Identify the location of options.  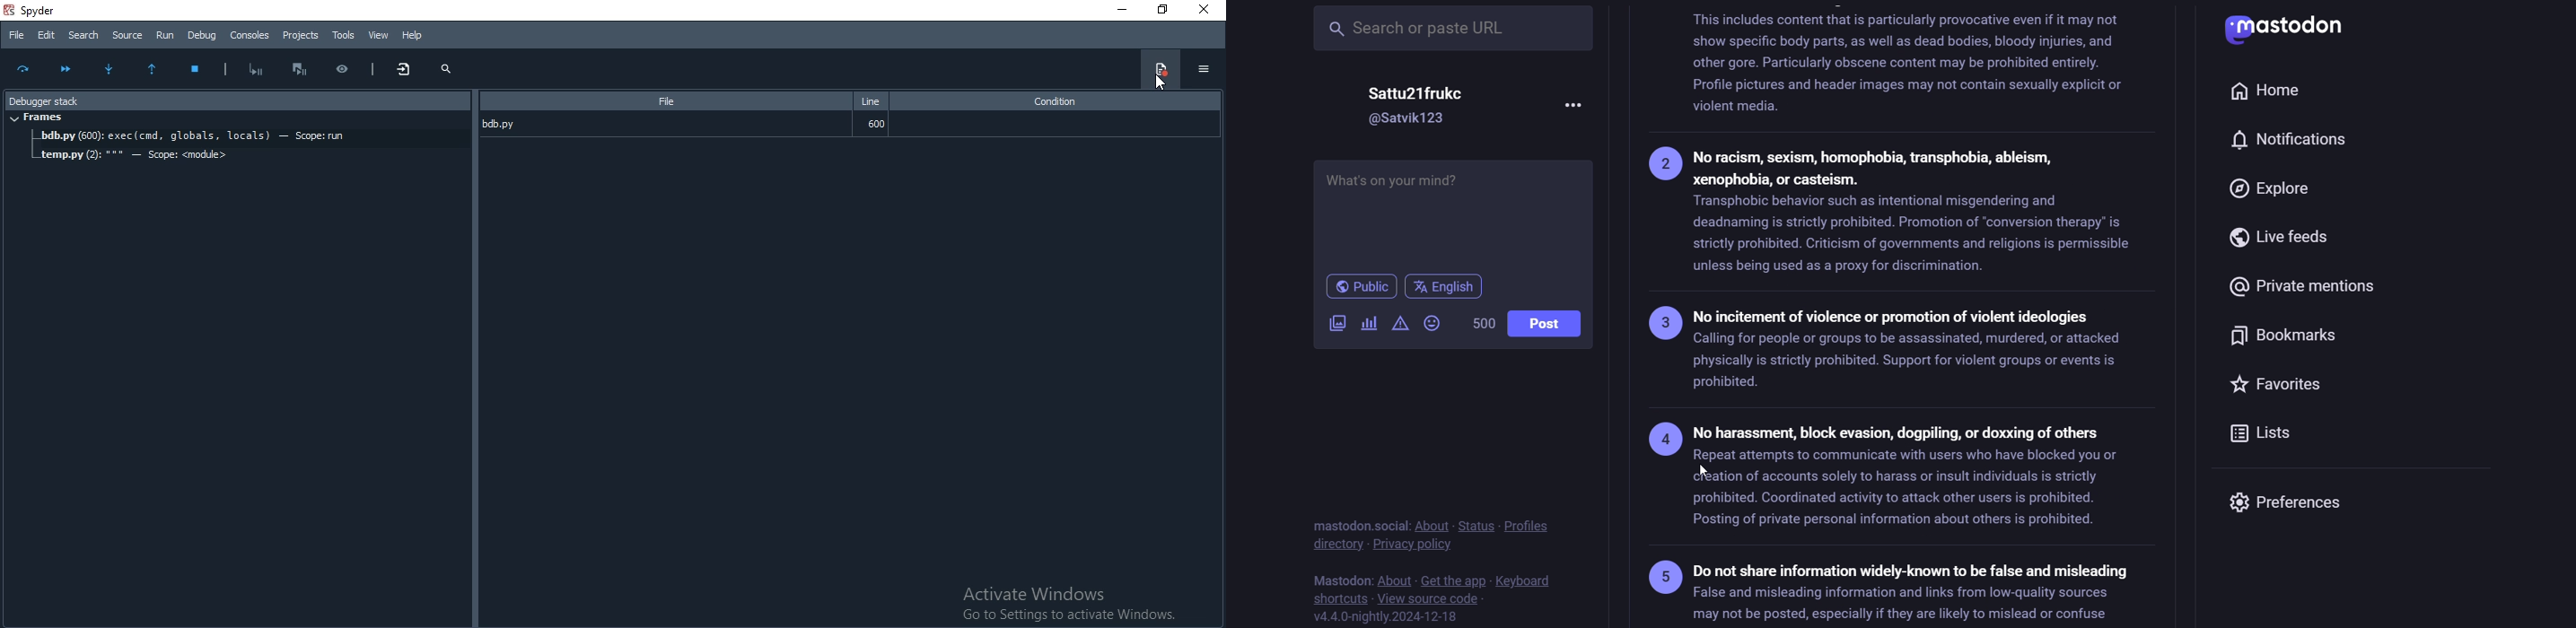
(1203, 69).